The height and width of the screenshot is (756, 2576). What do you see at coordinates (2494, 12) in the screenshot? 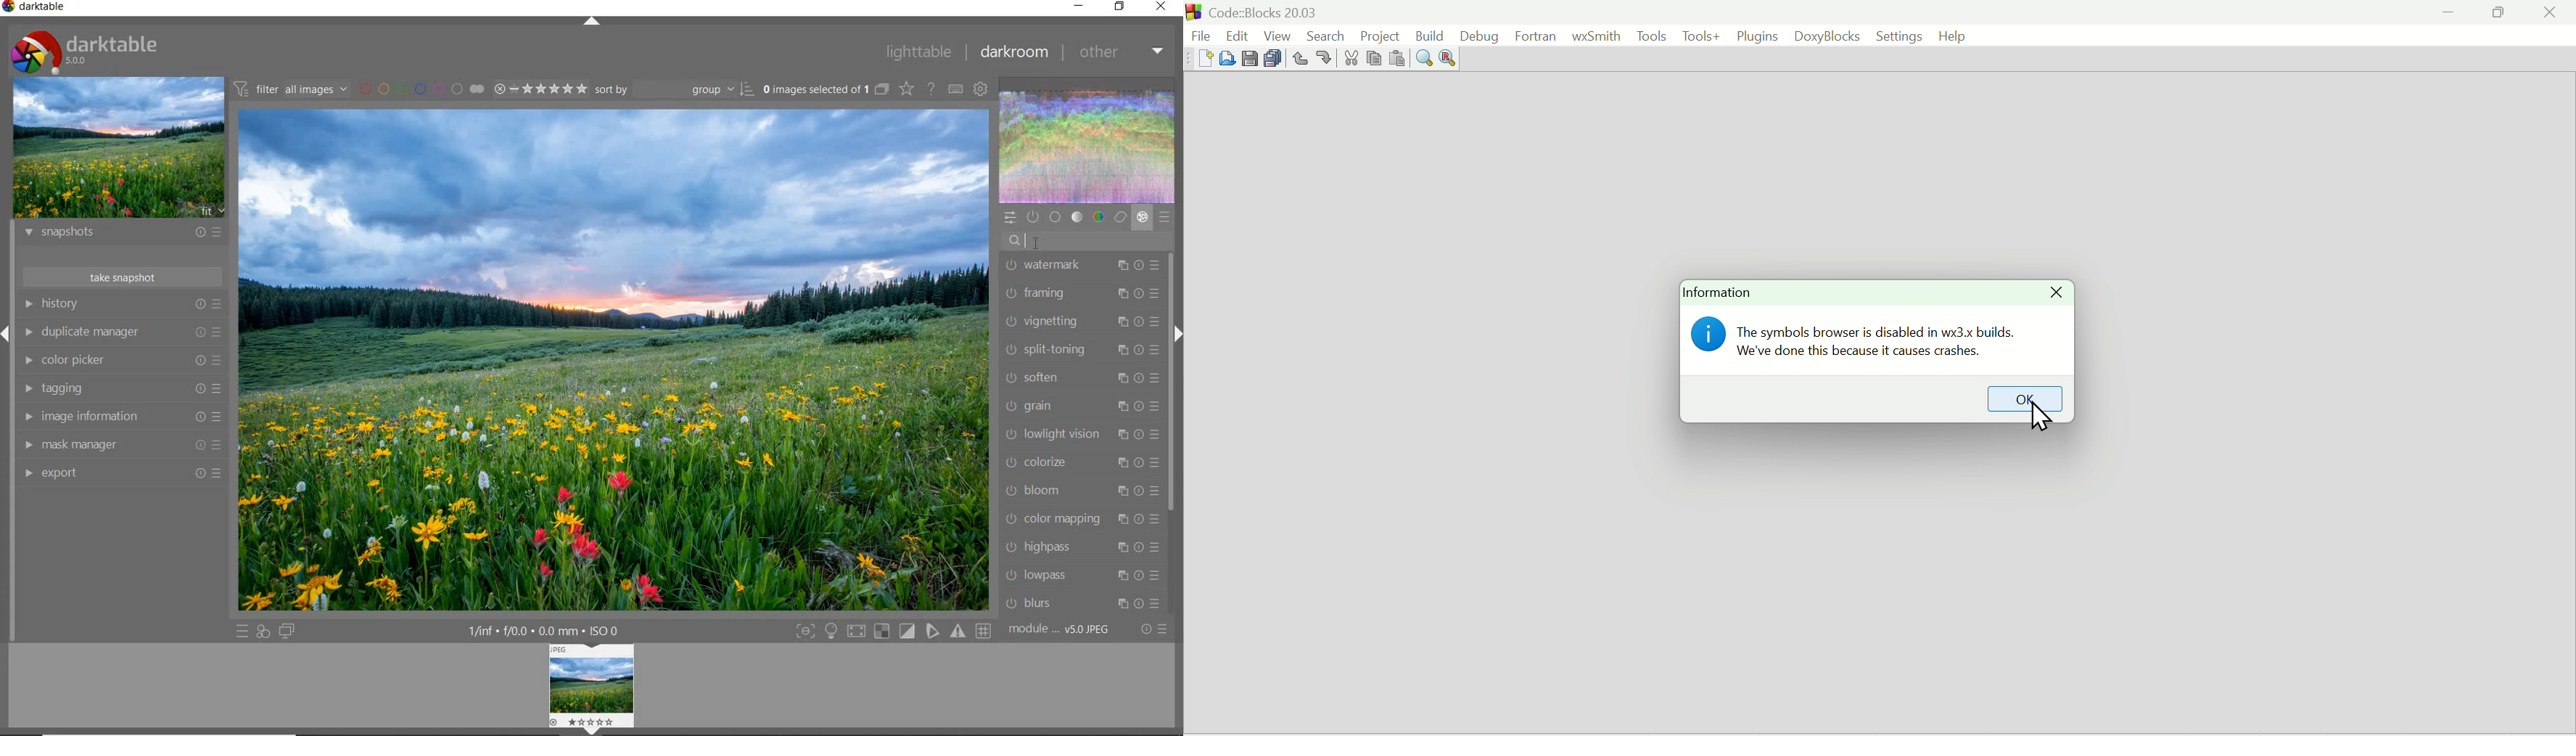
I see `Restore` at bounding box center [2494, 12].